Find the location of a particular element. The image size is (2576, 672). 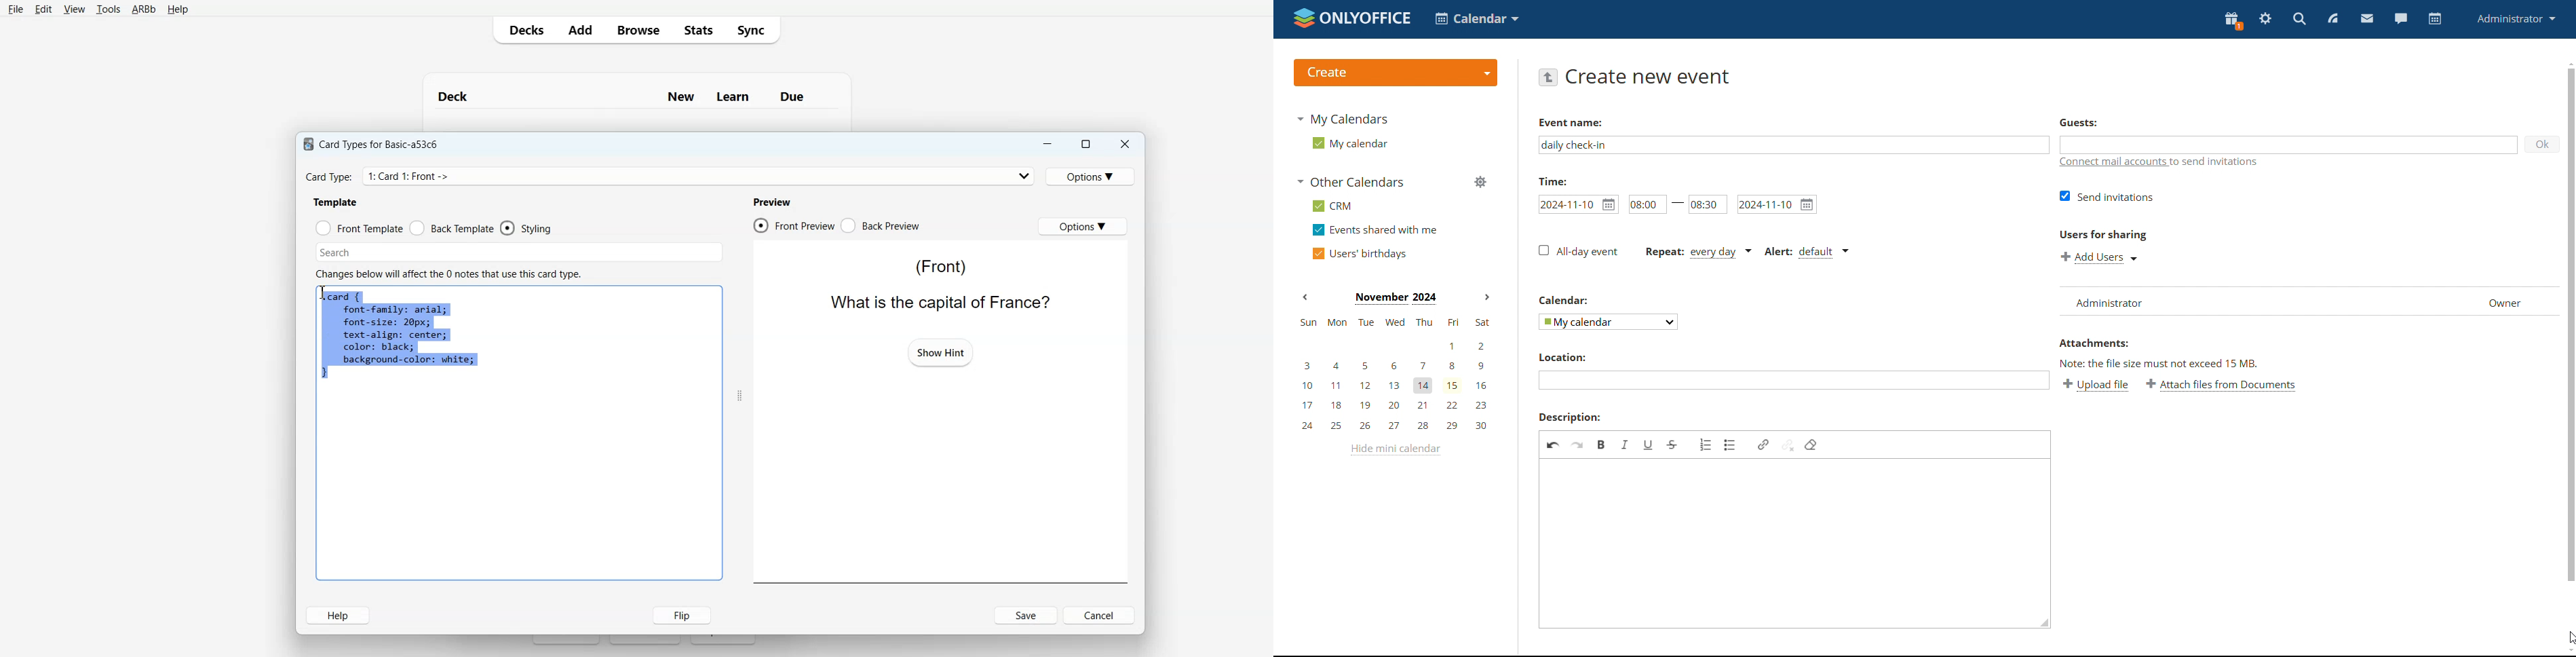

(Front)
What is the capital of France? is located at coordinates (936, 283).